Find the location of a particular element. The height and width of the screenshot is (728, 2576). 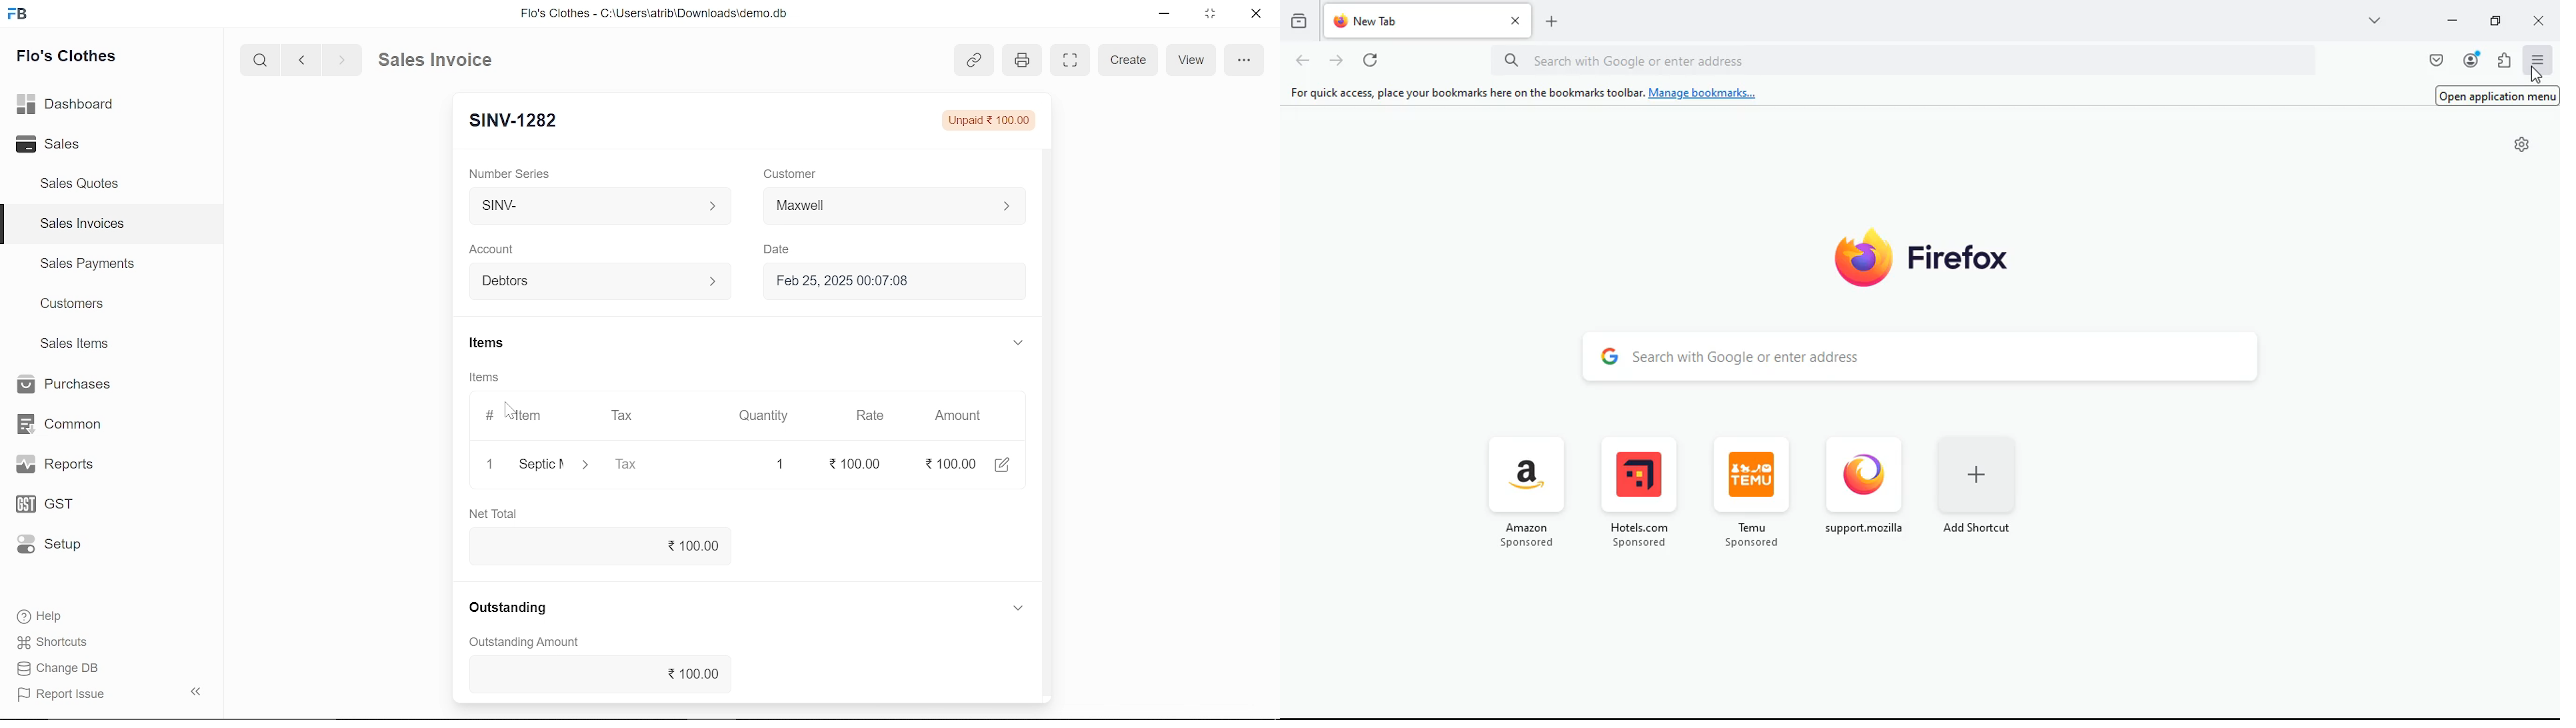

expand is located at coordinates (1067, 61).